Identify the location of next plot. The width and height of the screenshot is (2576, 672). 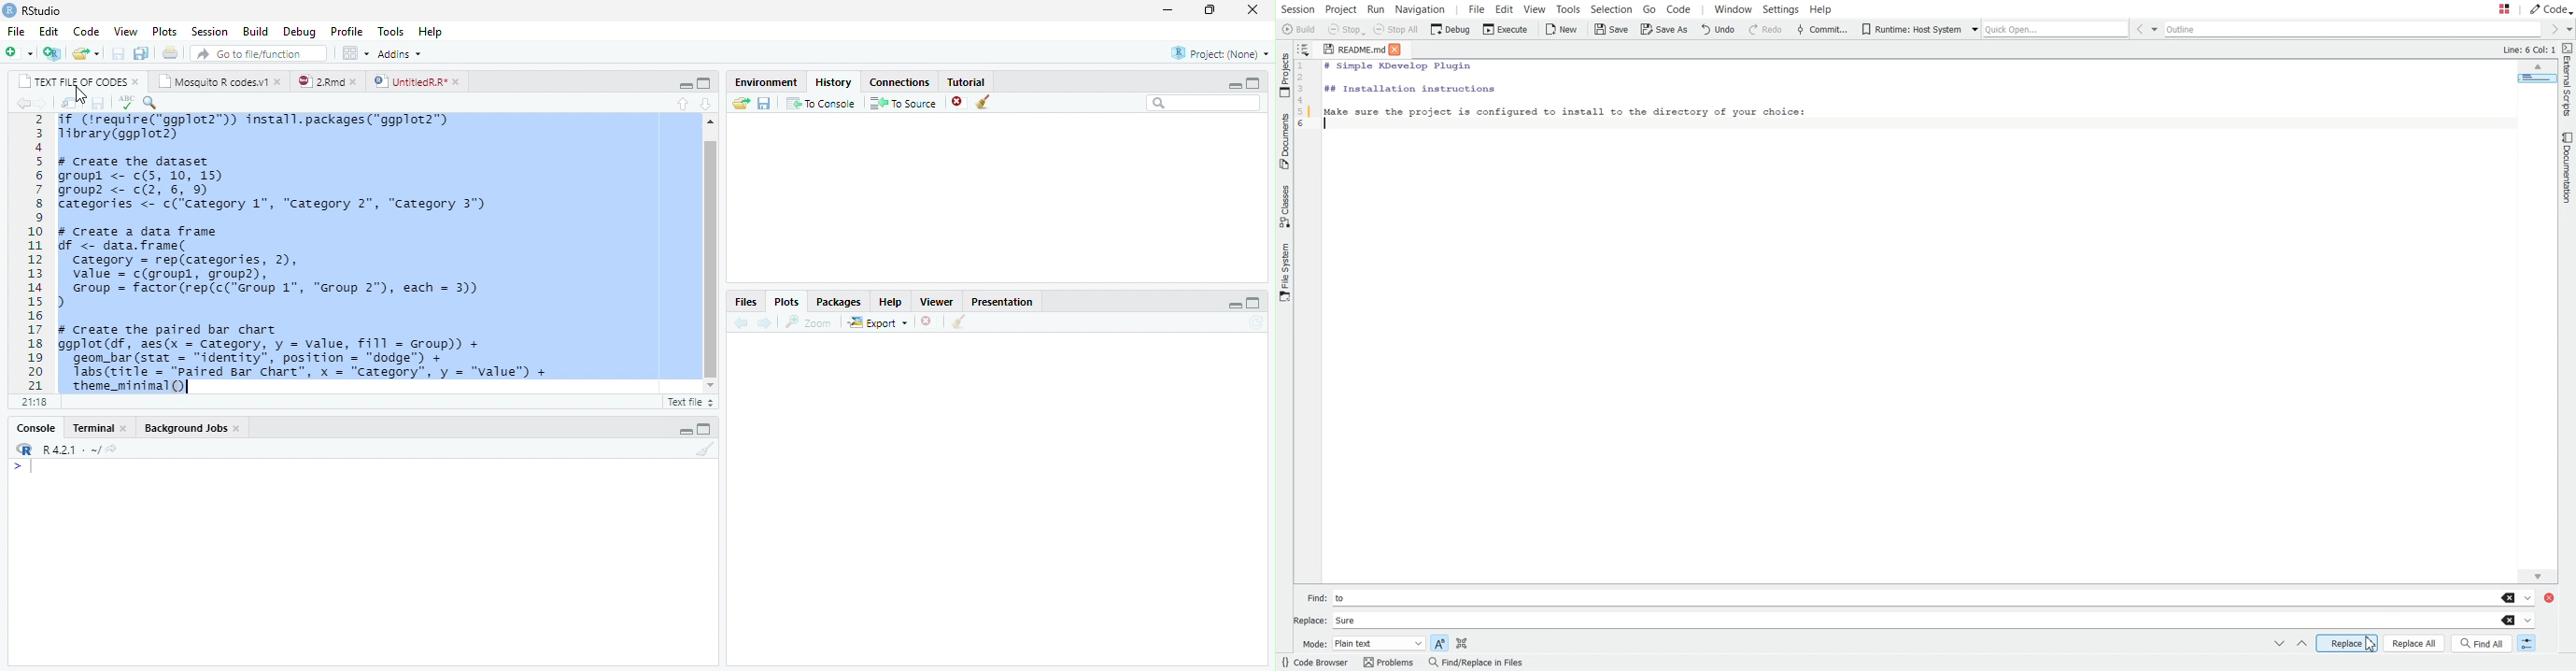
(768, 322).